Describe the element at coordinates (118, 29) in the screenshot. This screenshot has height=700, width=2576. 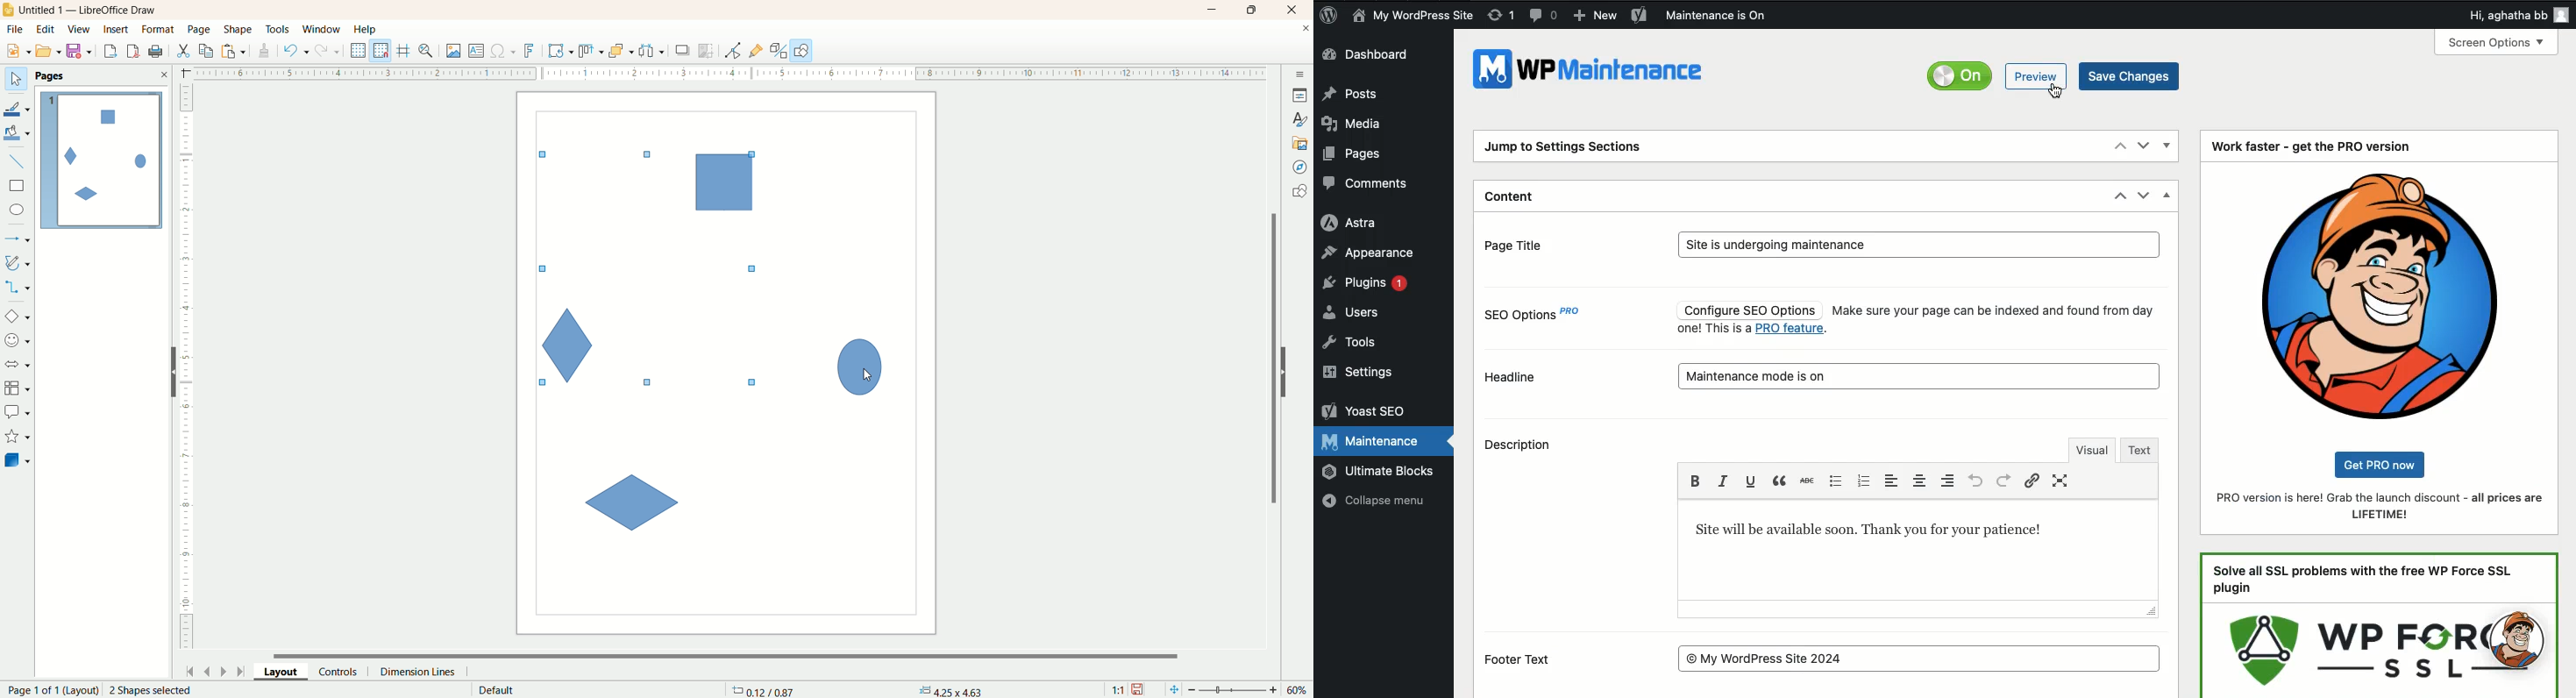
I see `insert` at that location.